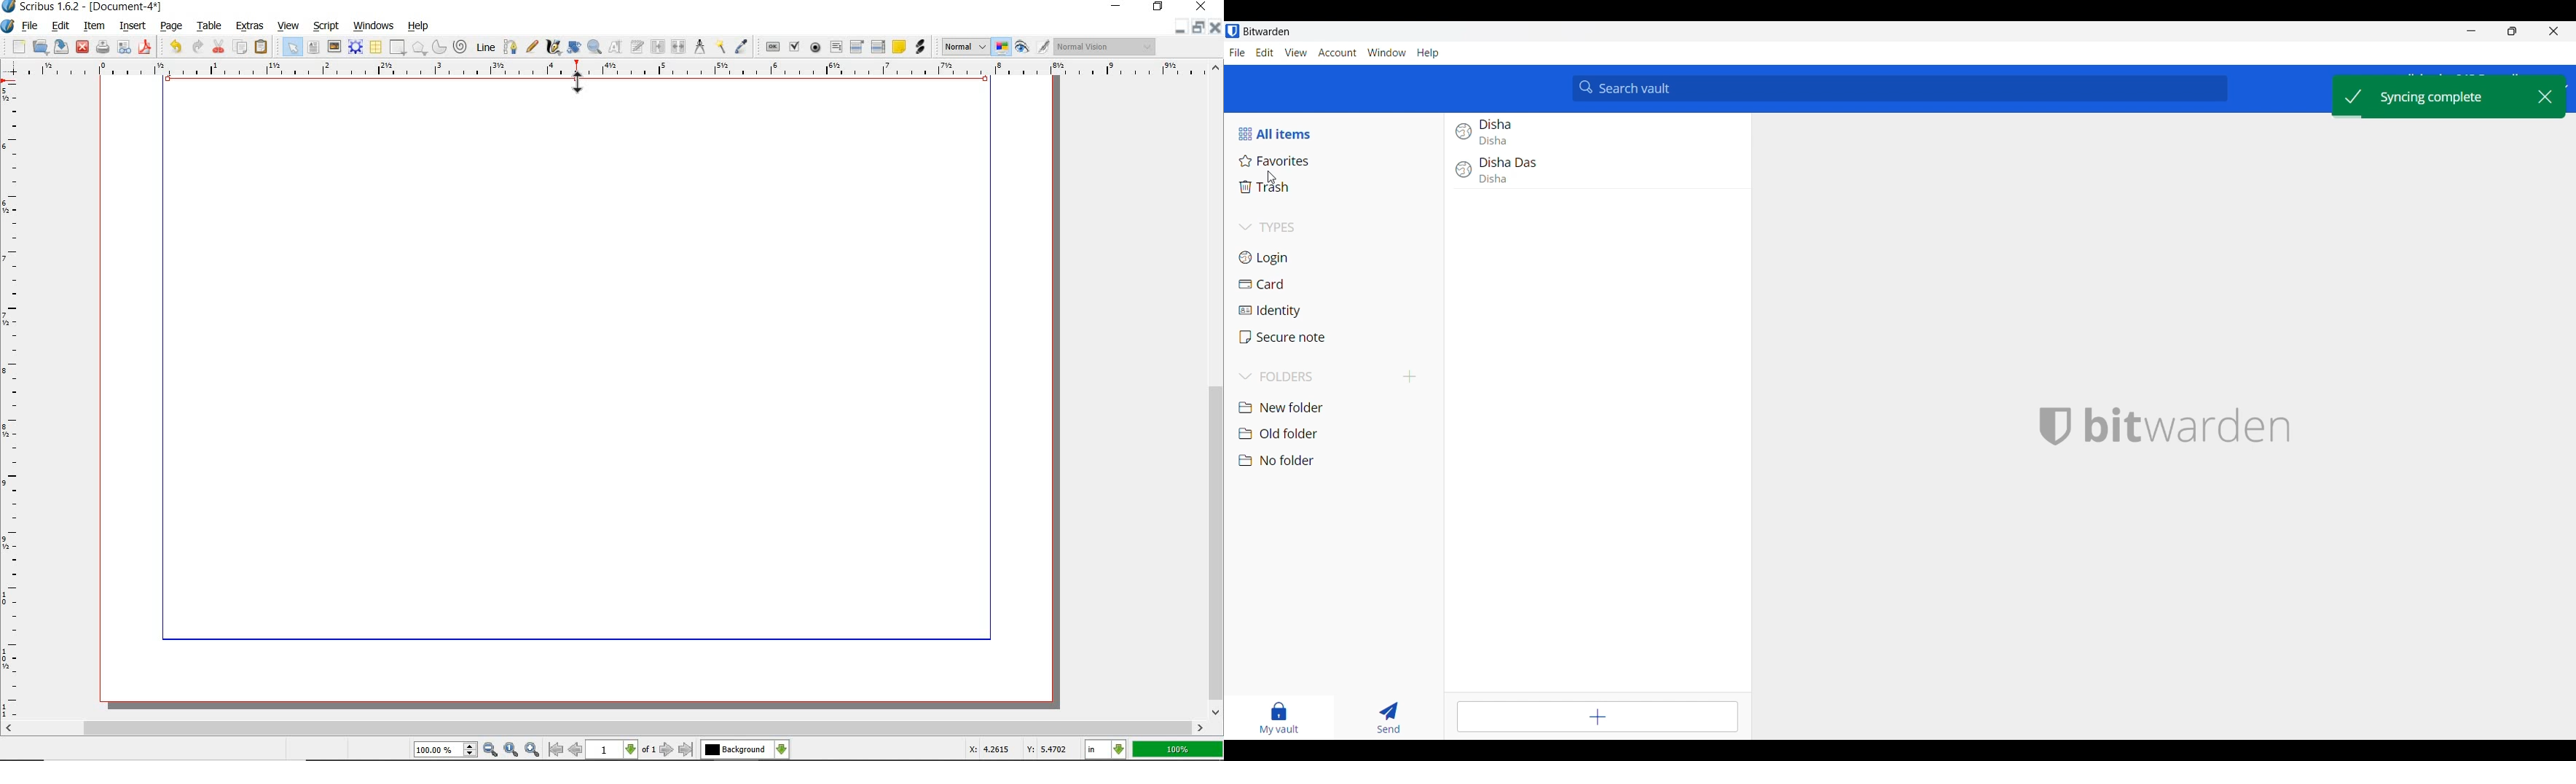 The image size is (2576, 784). Describe the element at coordinates (656, 46) in the screenshot. I see `link text frames` at that location.